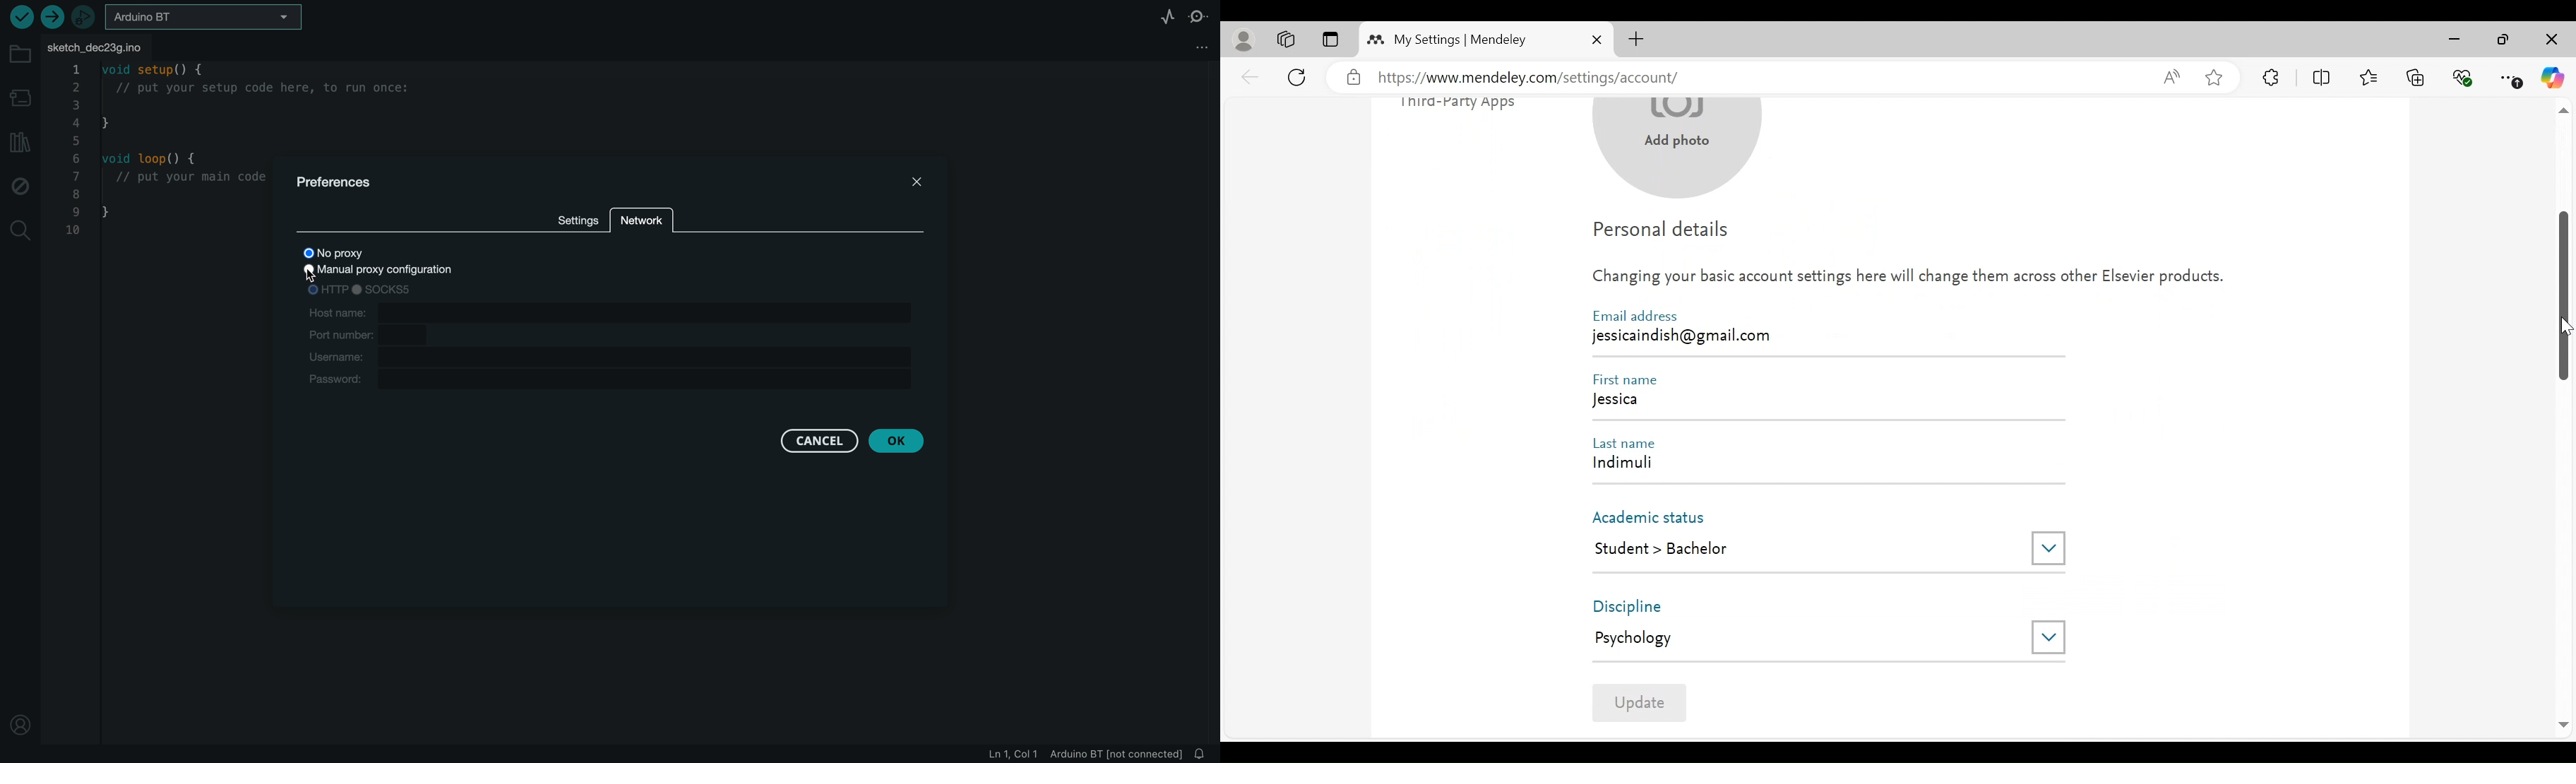 This screenshot has width=2576, height=784. Describe the element at coordinates (1640, 606) in the screenshot. I see `Discipline` at that location.